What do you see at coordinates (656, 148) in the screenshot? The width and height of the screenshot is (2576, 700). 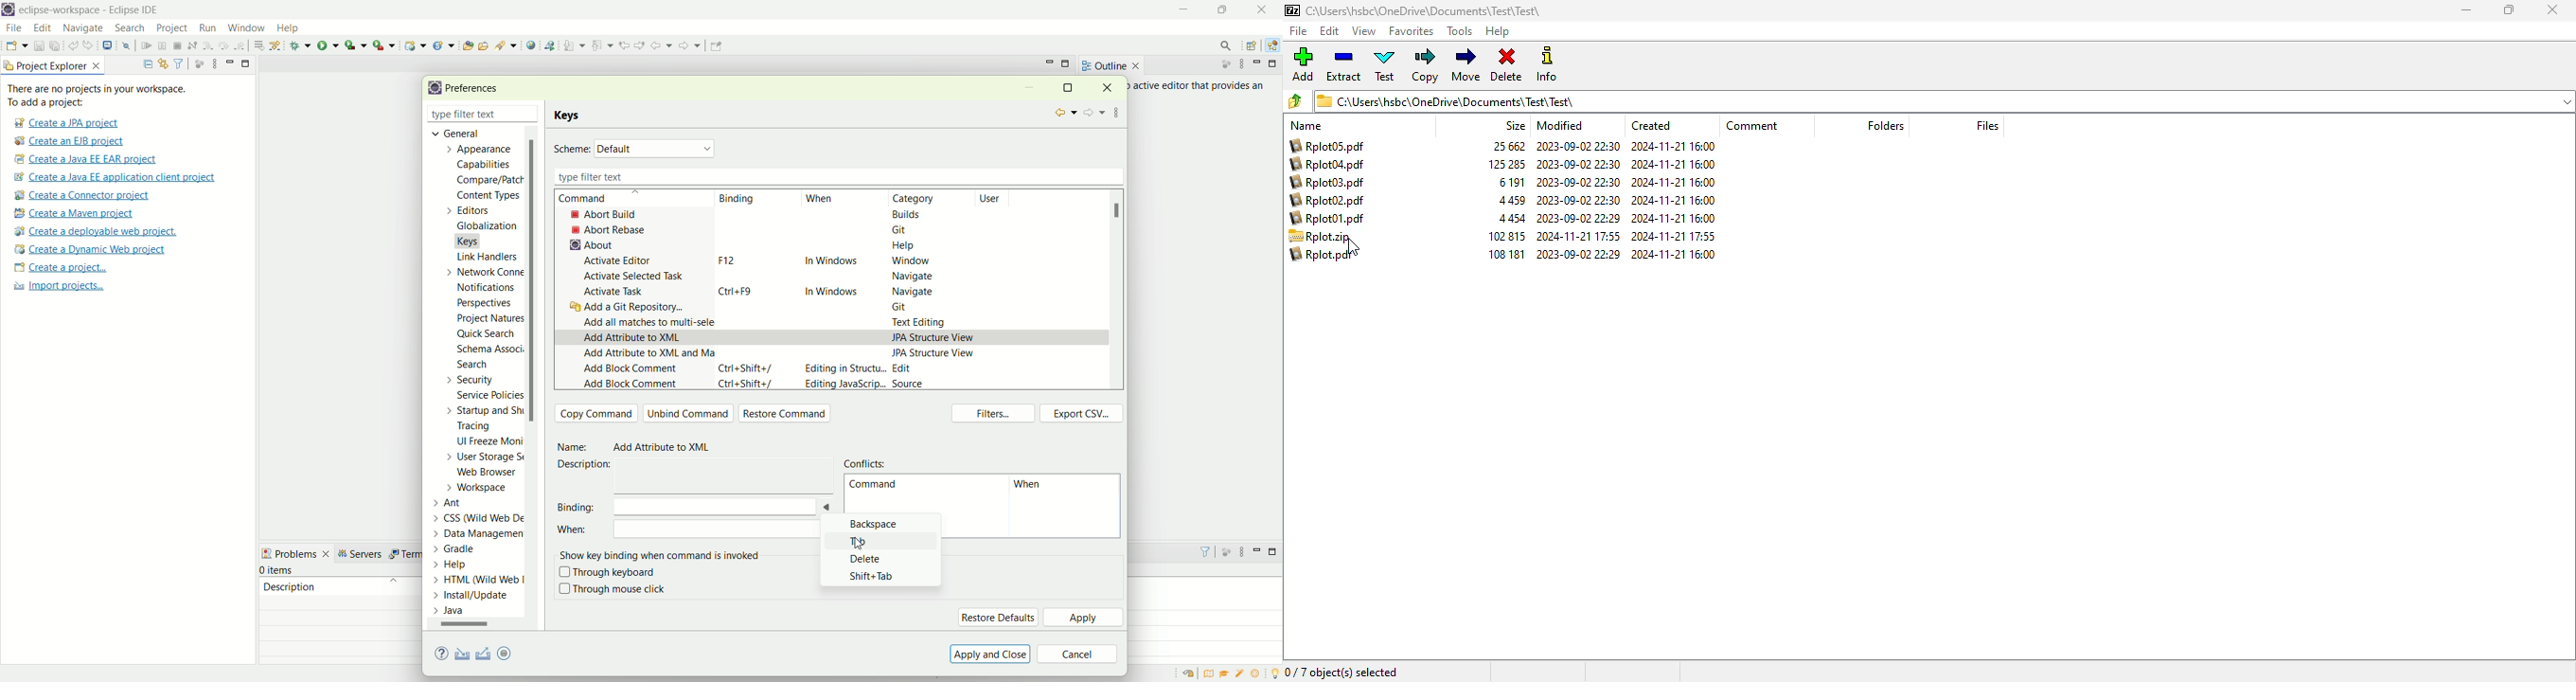 I see `Default` at bounding box center [656, 148].